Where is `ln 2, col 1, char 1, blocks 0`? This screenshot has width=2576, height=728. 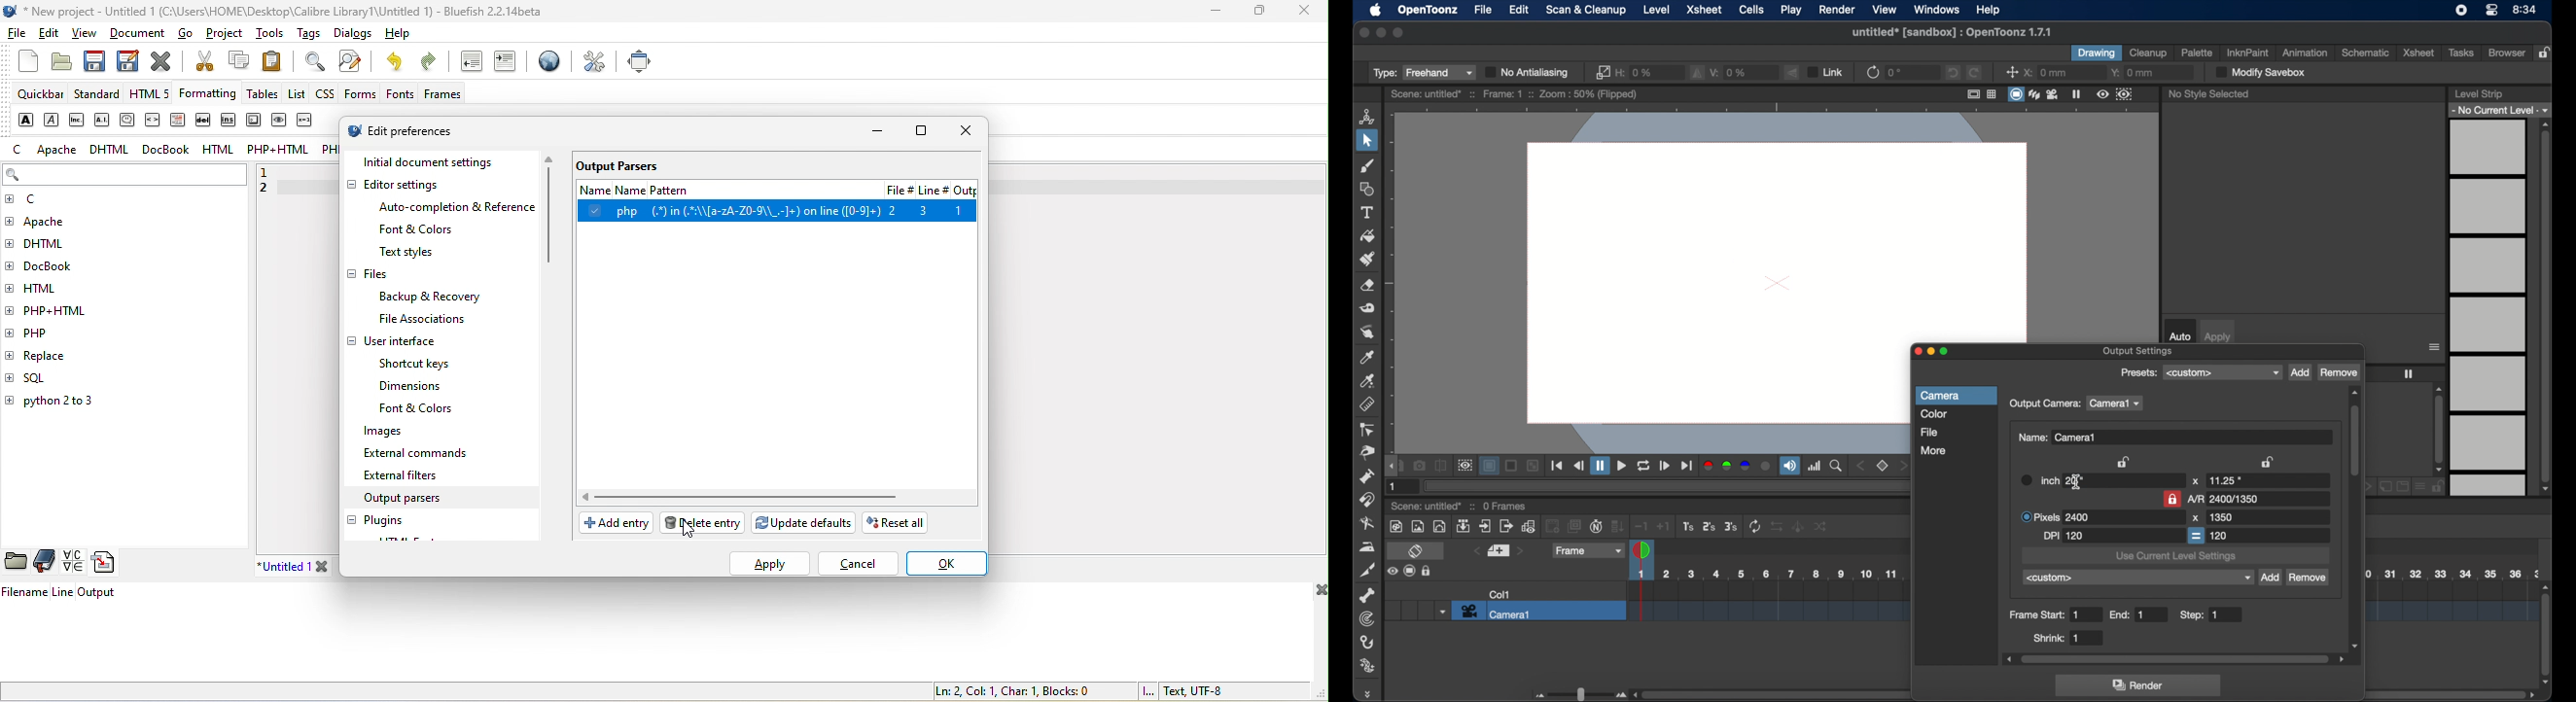
ln 2, col 1, char 1, blocks 0 is located at coordinates (1010, 690).